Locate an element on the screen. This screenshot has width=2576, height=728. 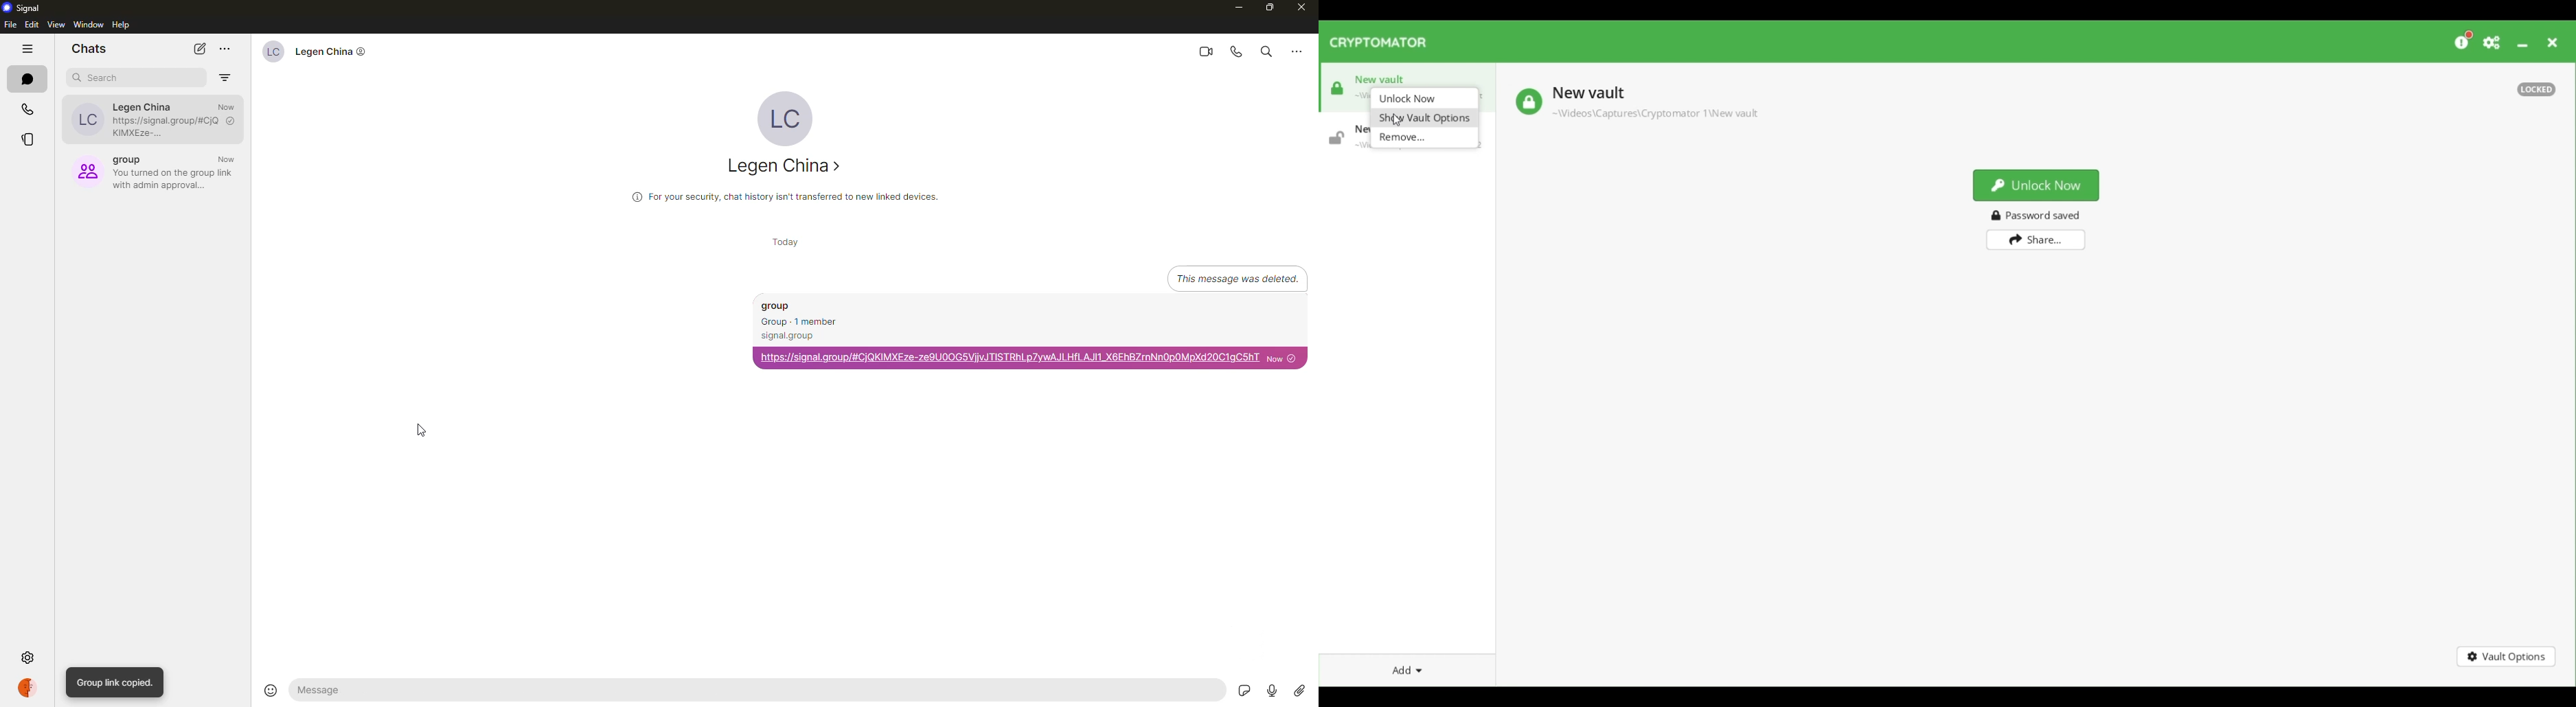
day is located at coordinates (783, 242).